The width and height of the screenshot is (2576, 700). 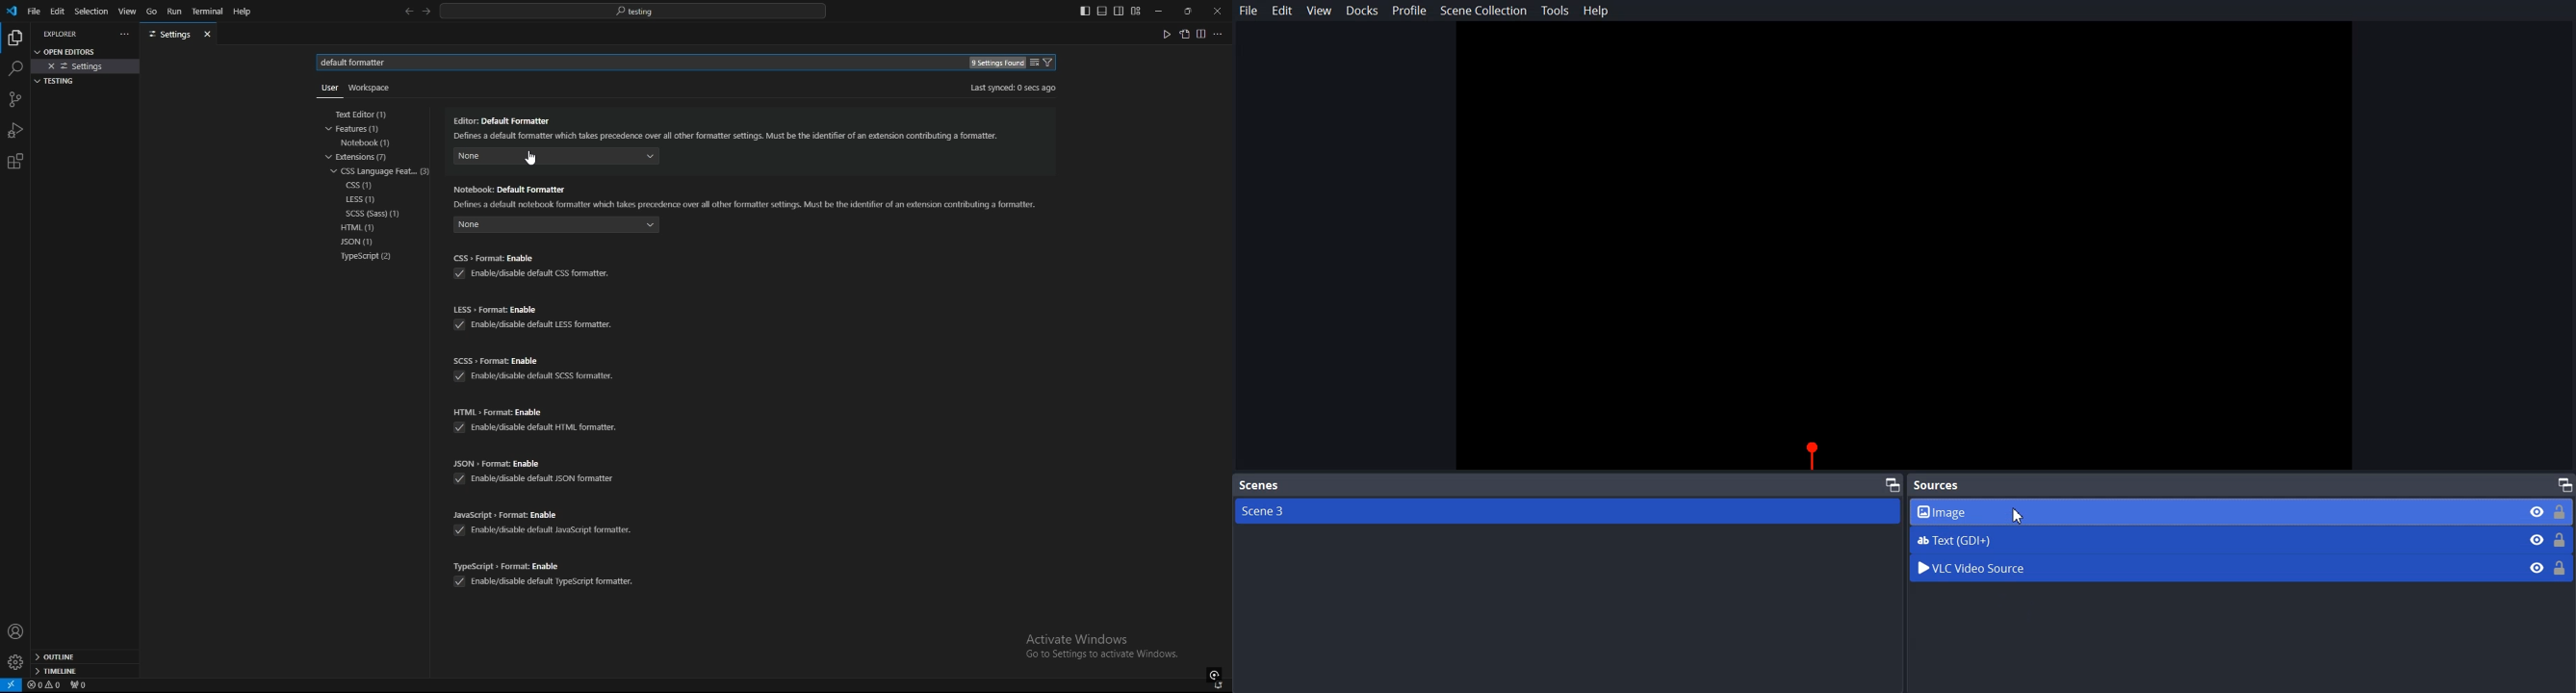 What do you see at coordinates (15, 631) in the screenshot?
I see `profile` at bounding box center [15, 631].